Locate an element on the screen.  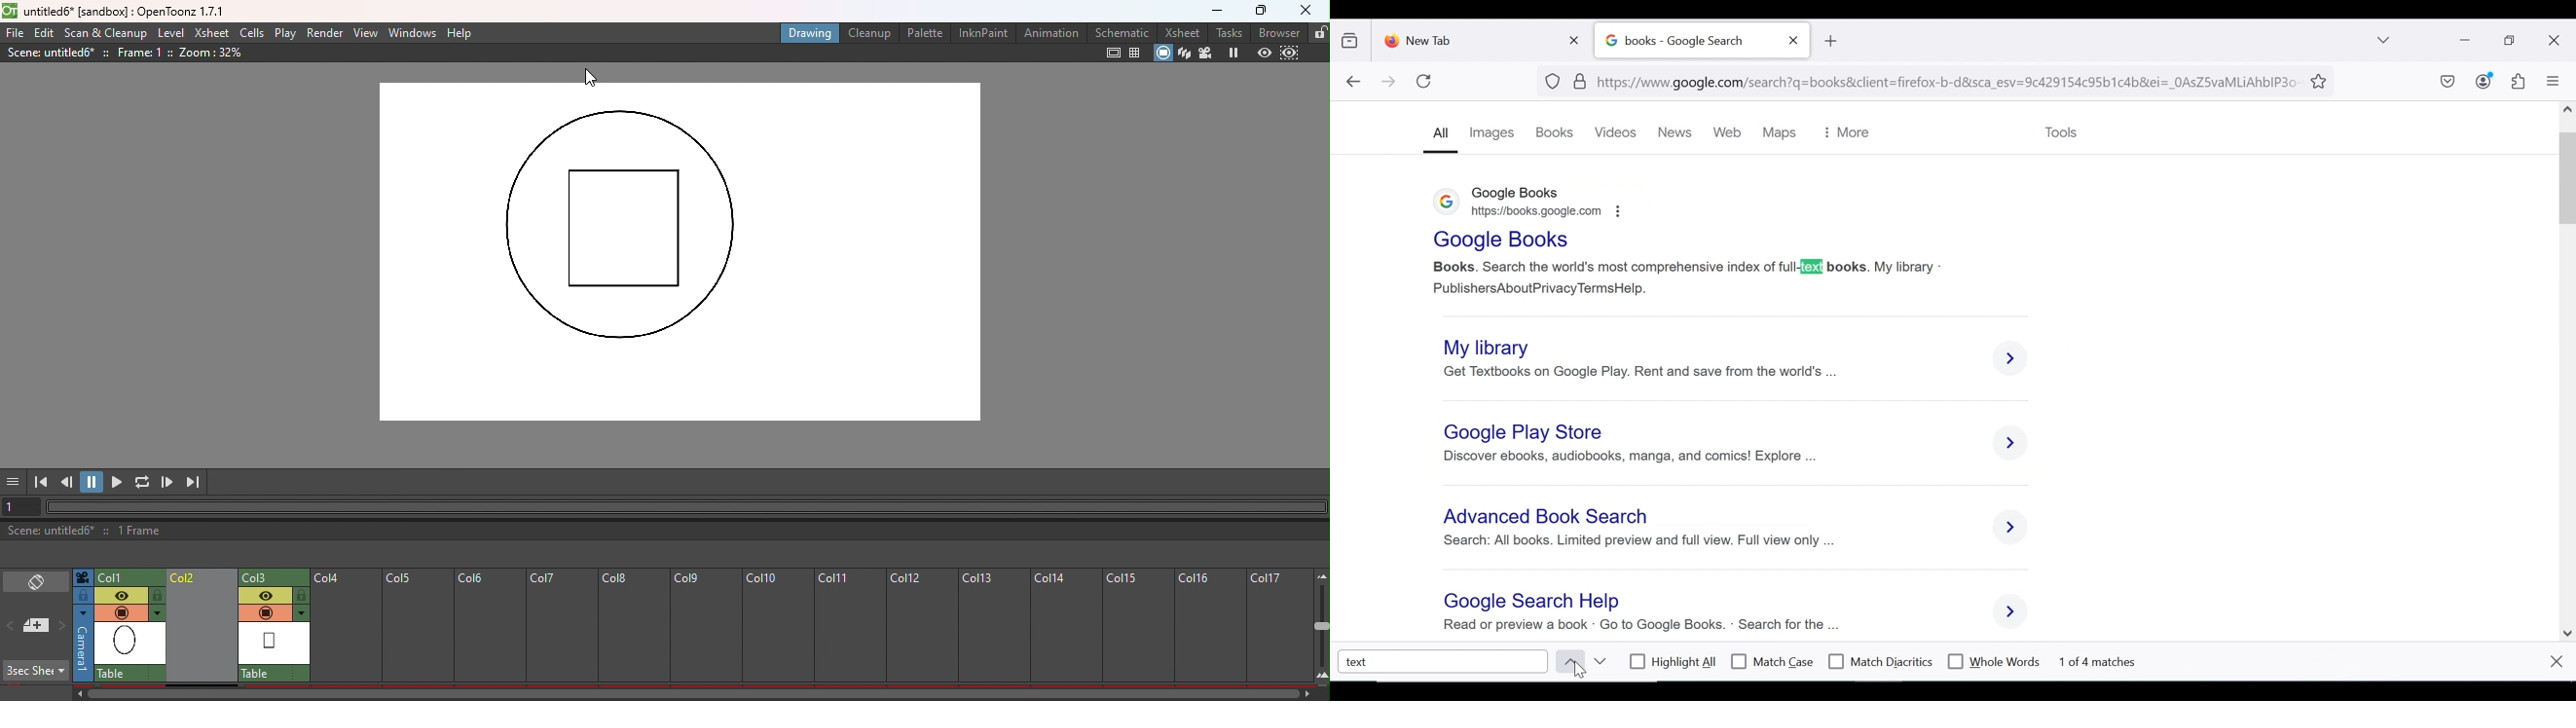
url is located at coordinates (1923, 80).